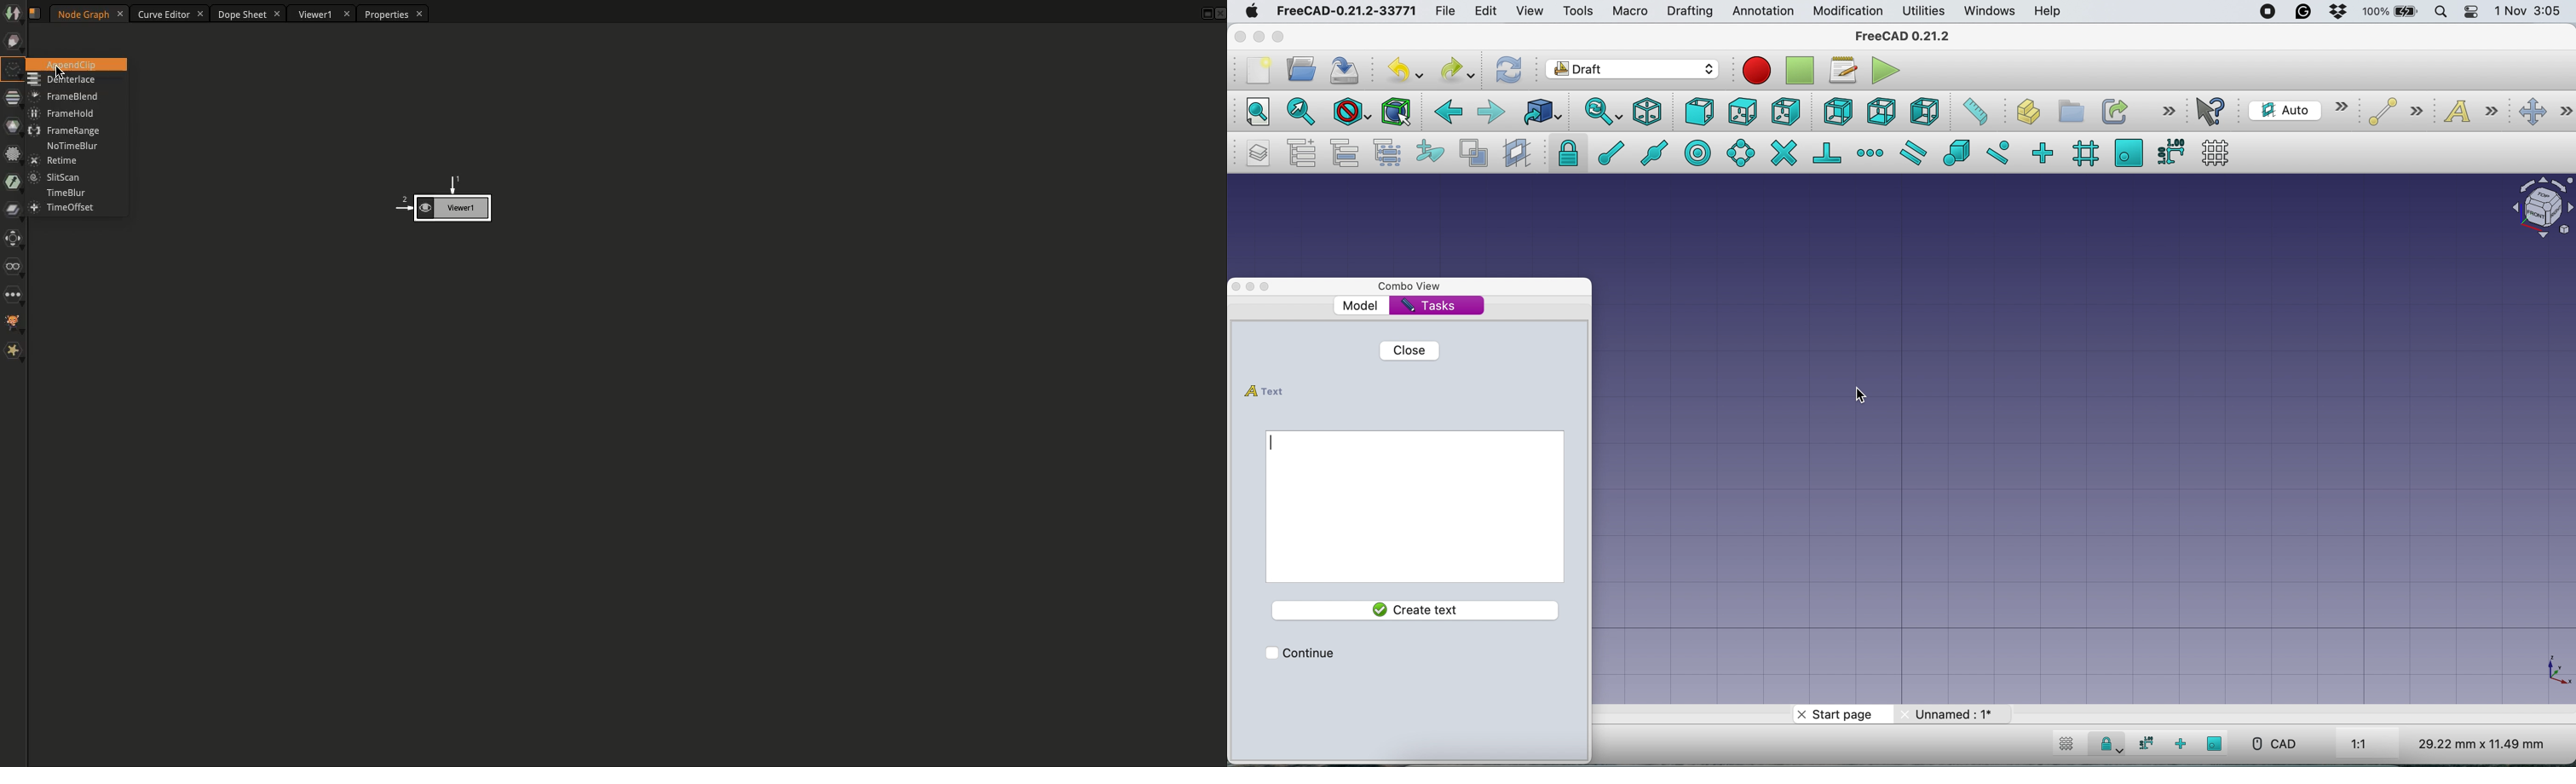  What do you see at coordinates (1911, 151) in the screenshot?
I see `snap parallel` at bounding box center [1911, 151].